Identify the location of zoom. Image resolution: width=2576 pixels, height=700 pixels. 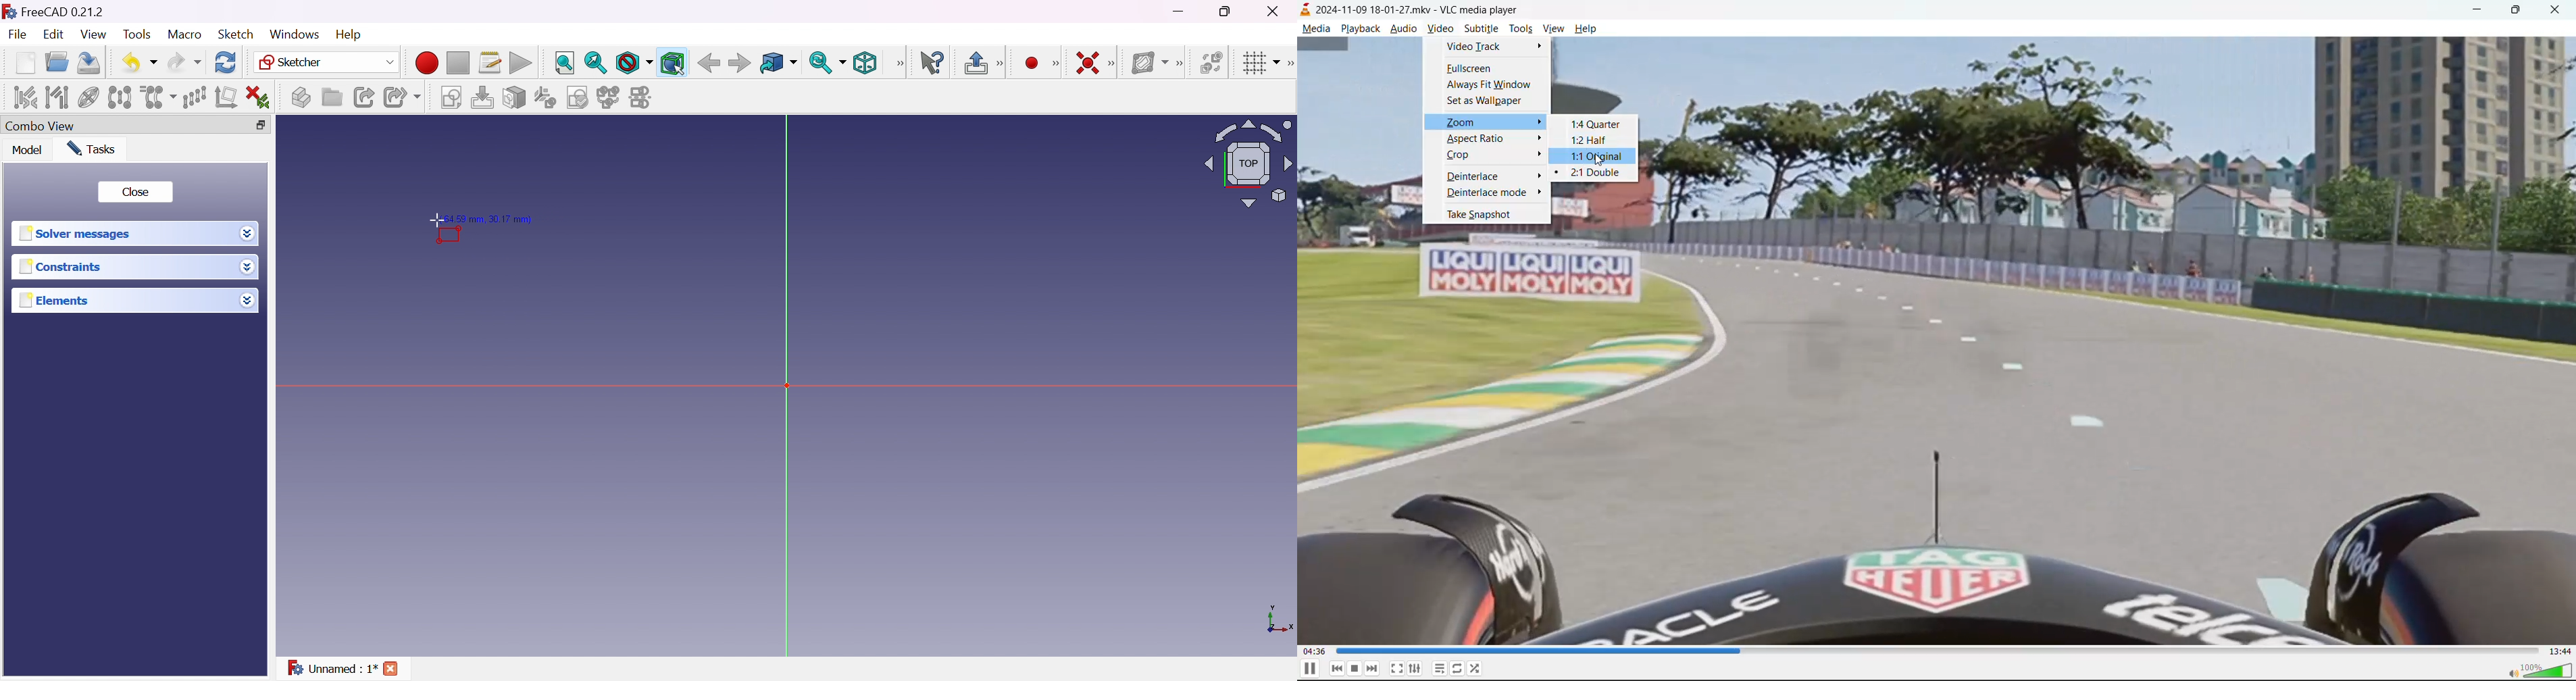
(1467, 122).